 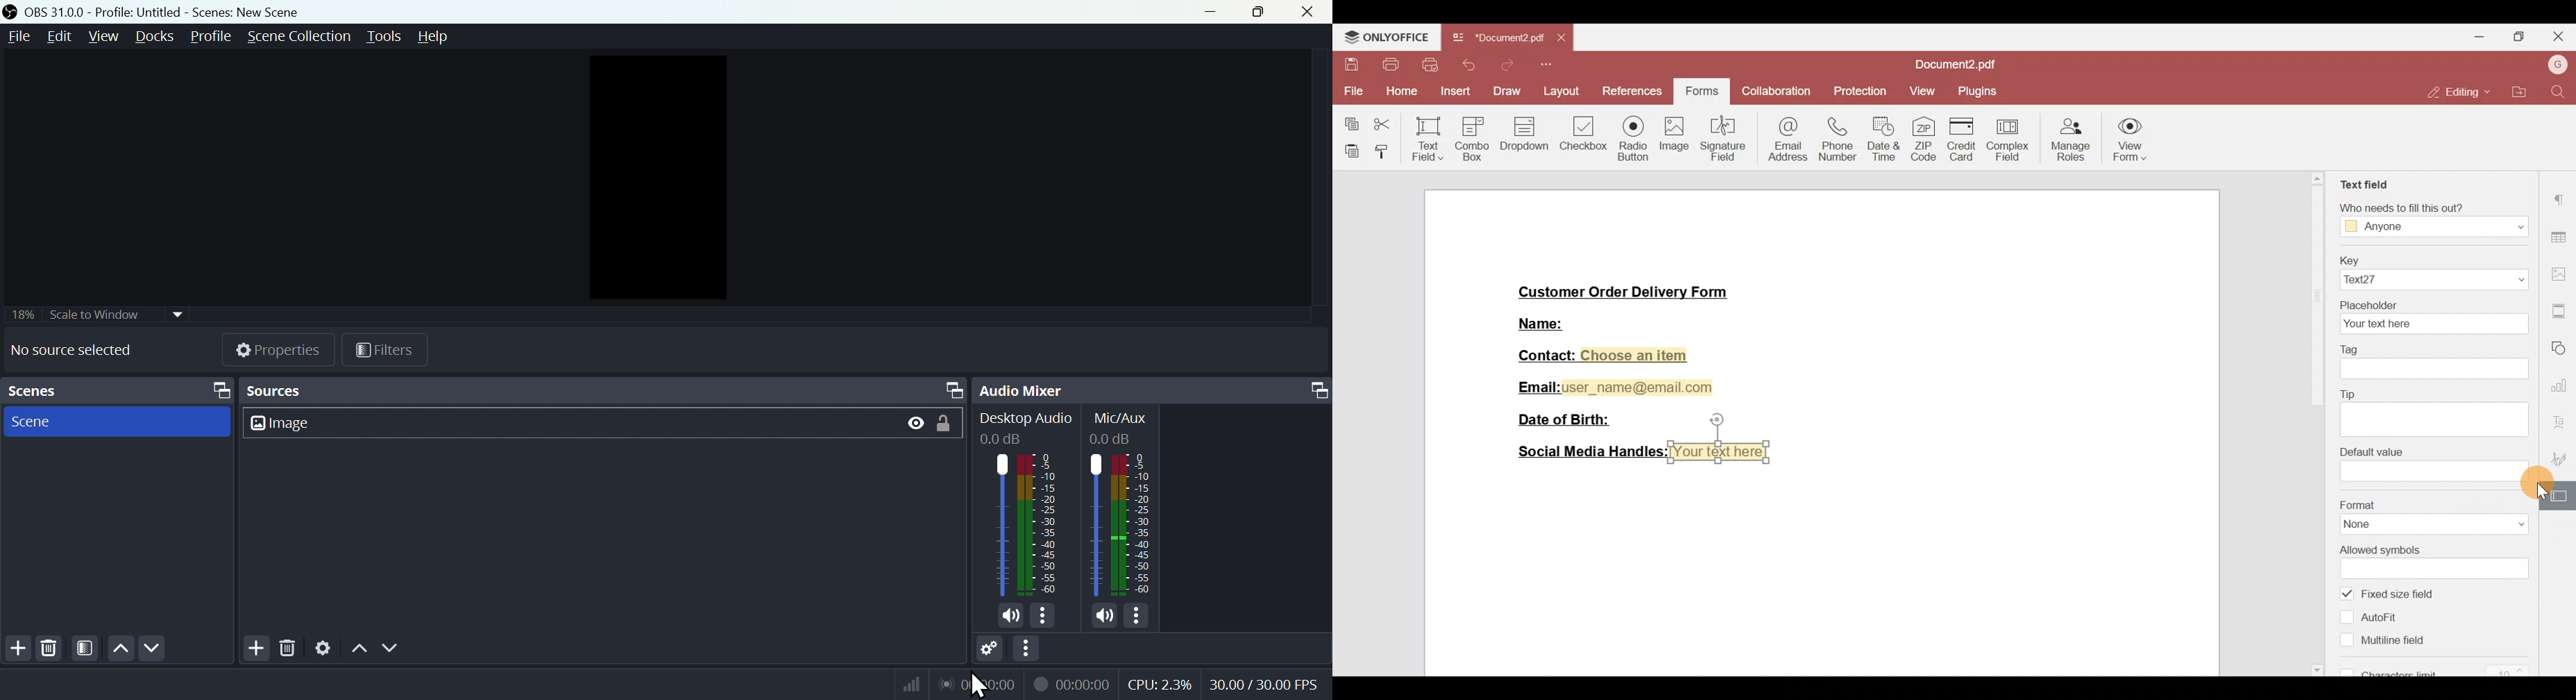 I want to click on Font settings, so click(x=2564, y=421).